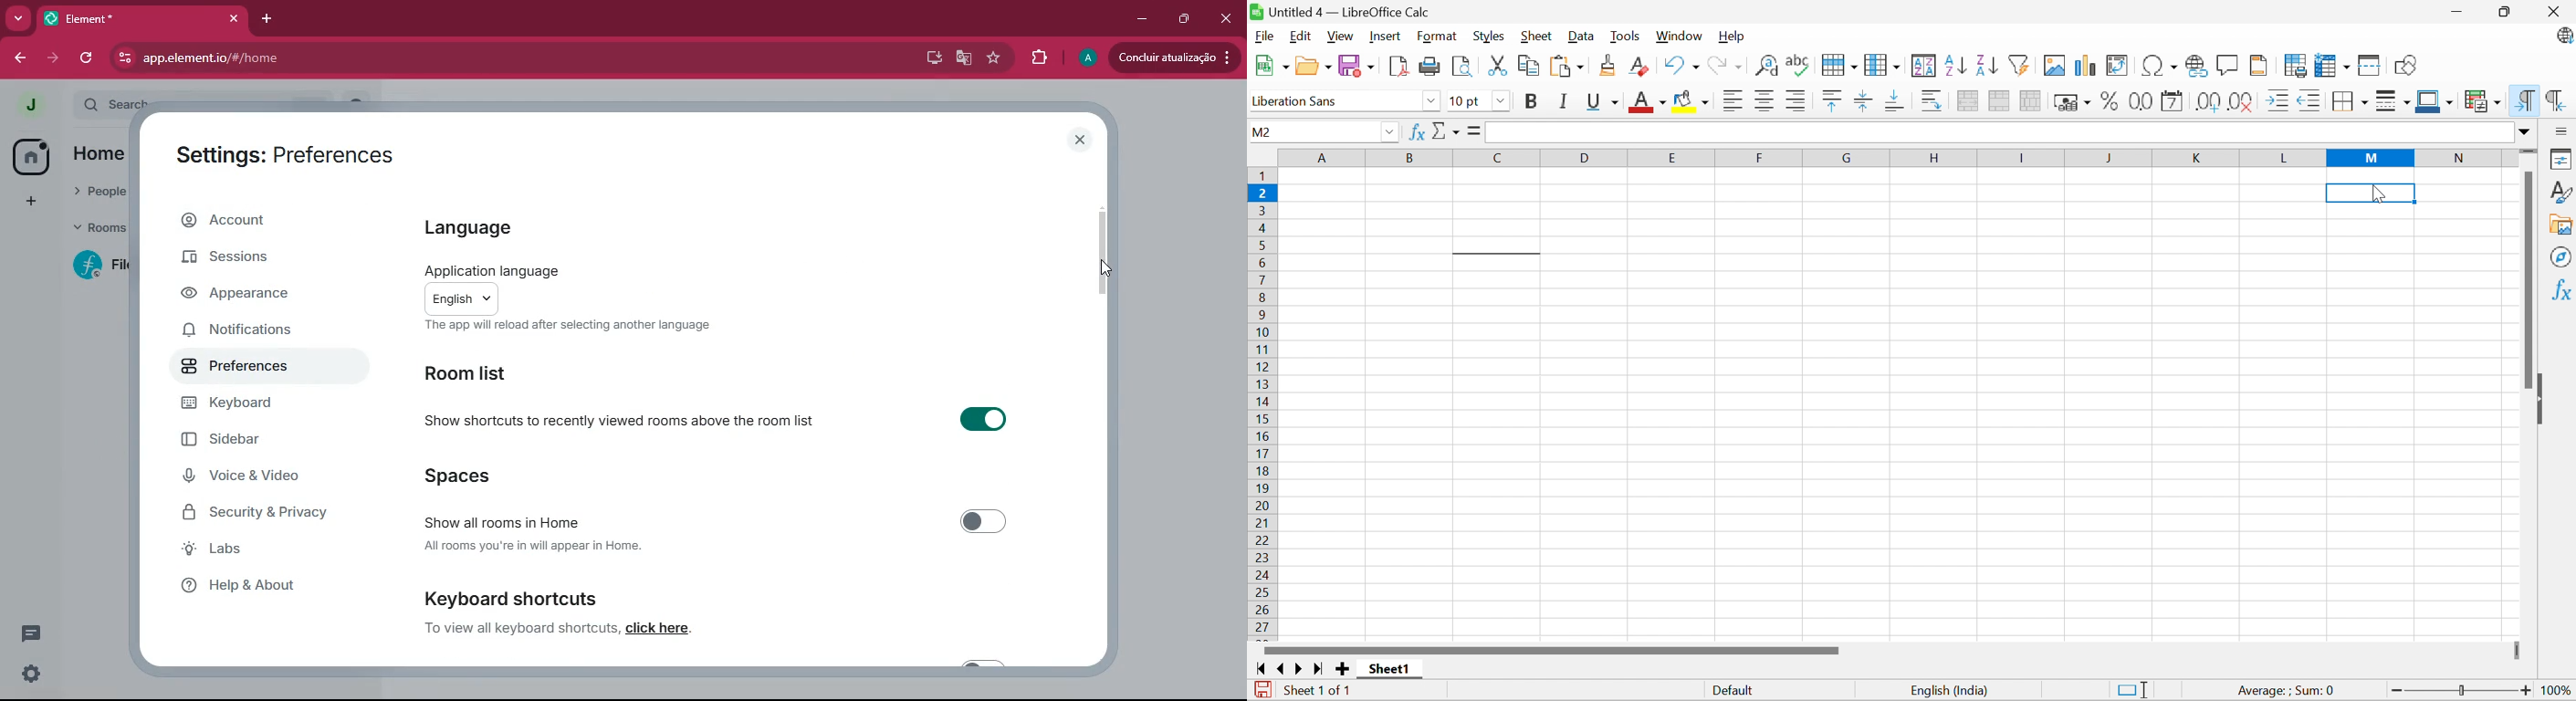 The width and height of the screenshot is (2576, 728). What do you see at coordinates (31, 633) in the screenshot?
I see `message` at bounding box center [31, 633].